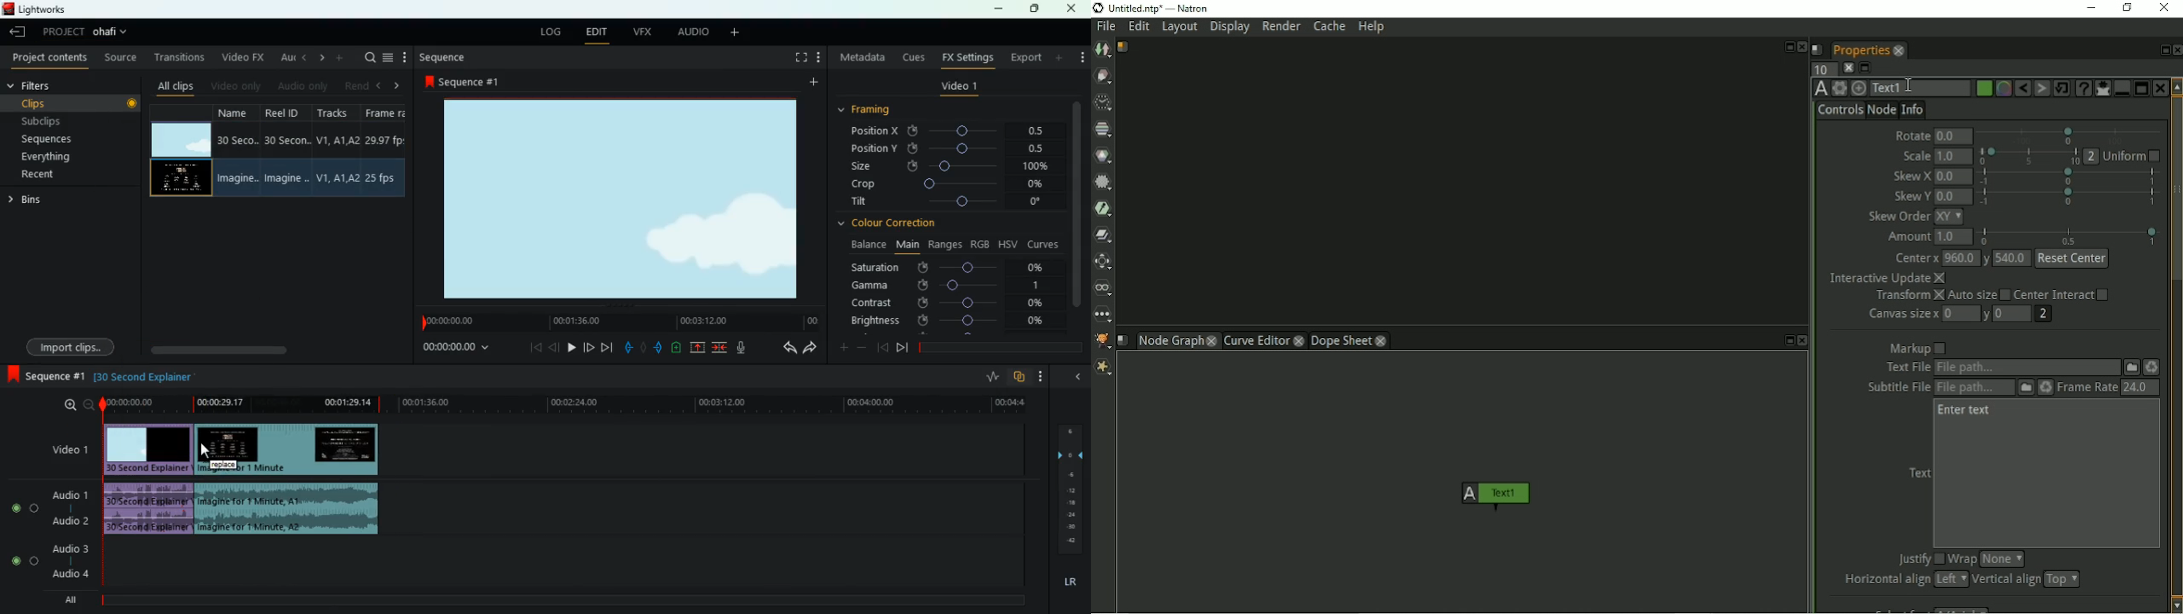  I want to click on change, so click(319, 58).